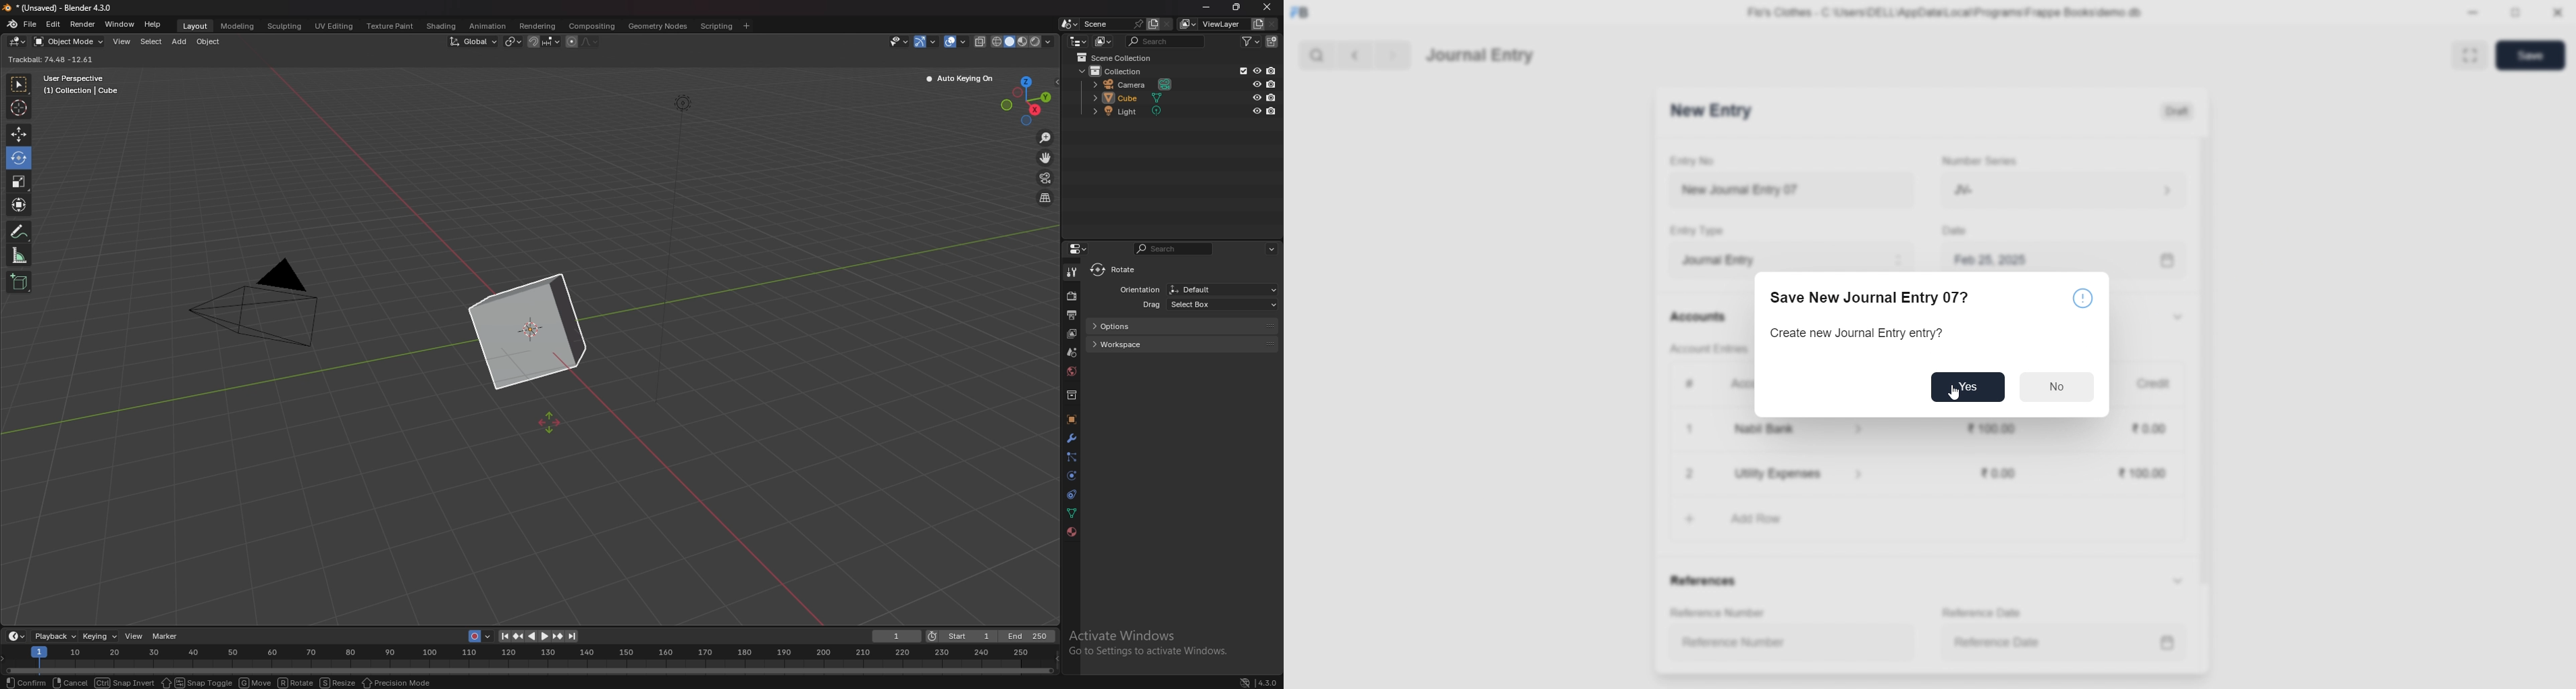 This screenshot has width=2576, height=700. I want to click on Save New Journal Entry 07?, so click(1868, 297).